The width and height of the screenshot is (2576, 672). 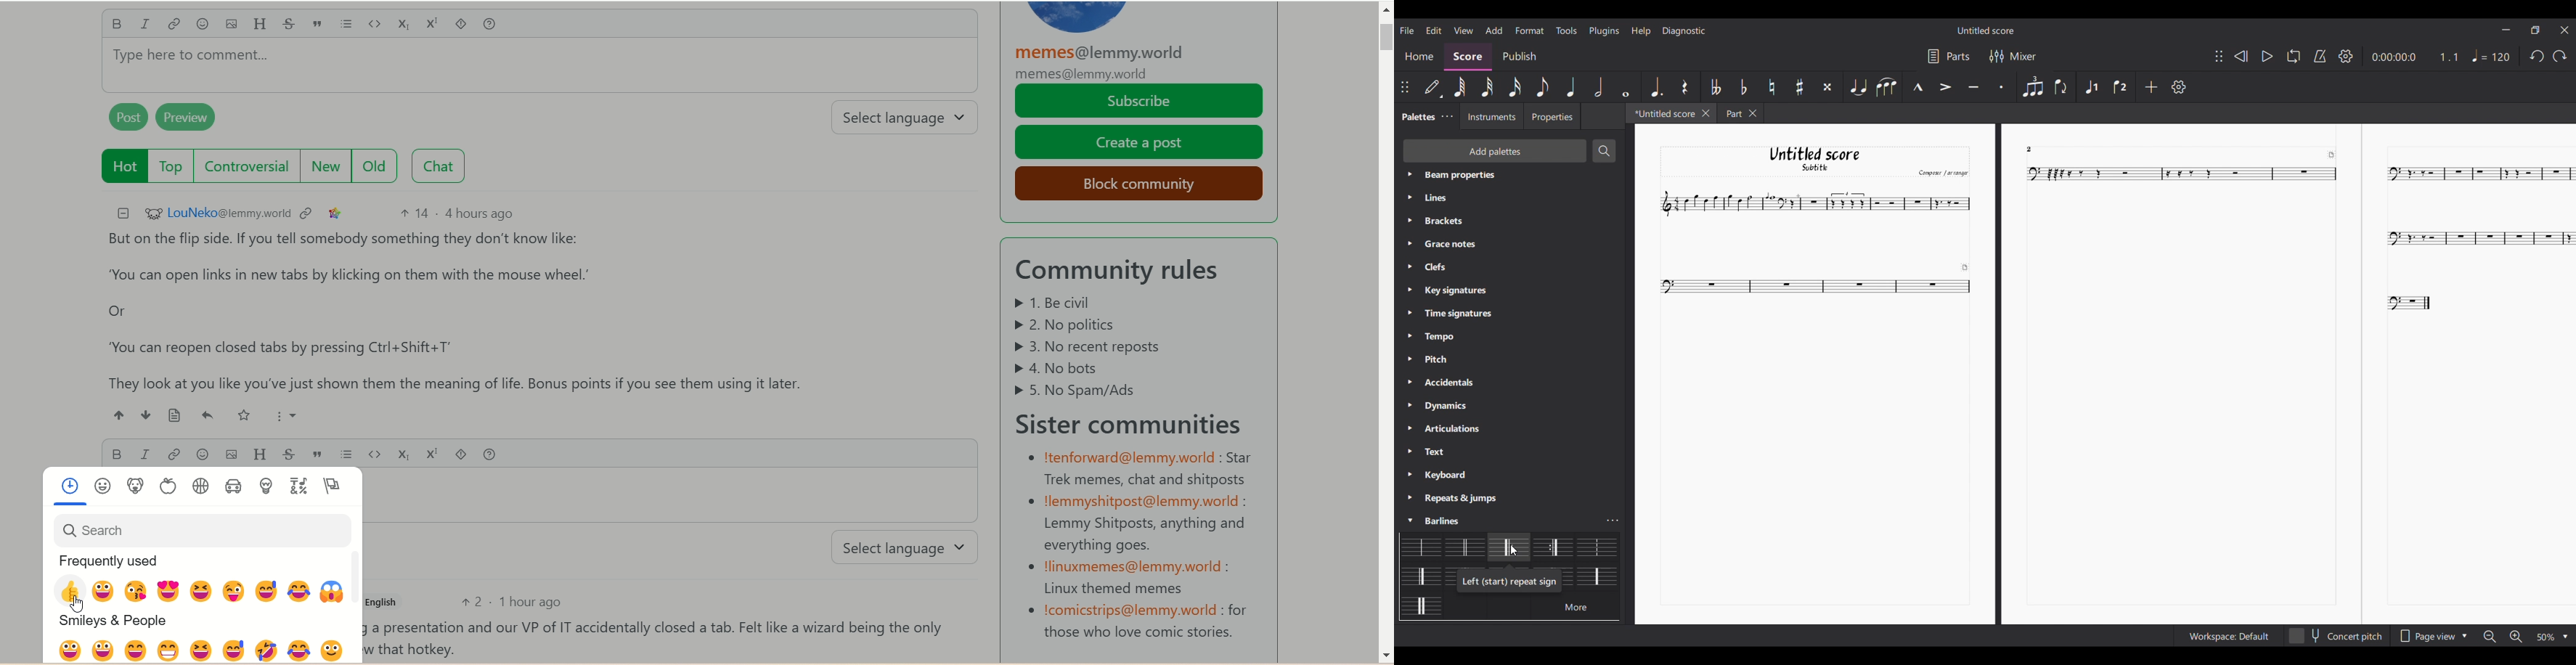 I want to click on 1 hour ago, so click(x=537, y=603).